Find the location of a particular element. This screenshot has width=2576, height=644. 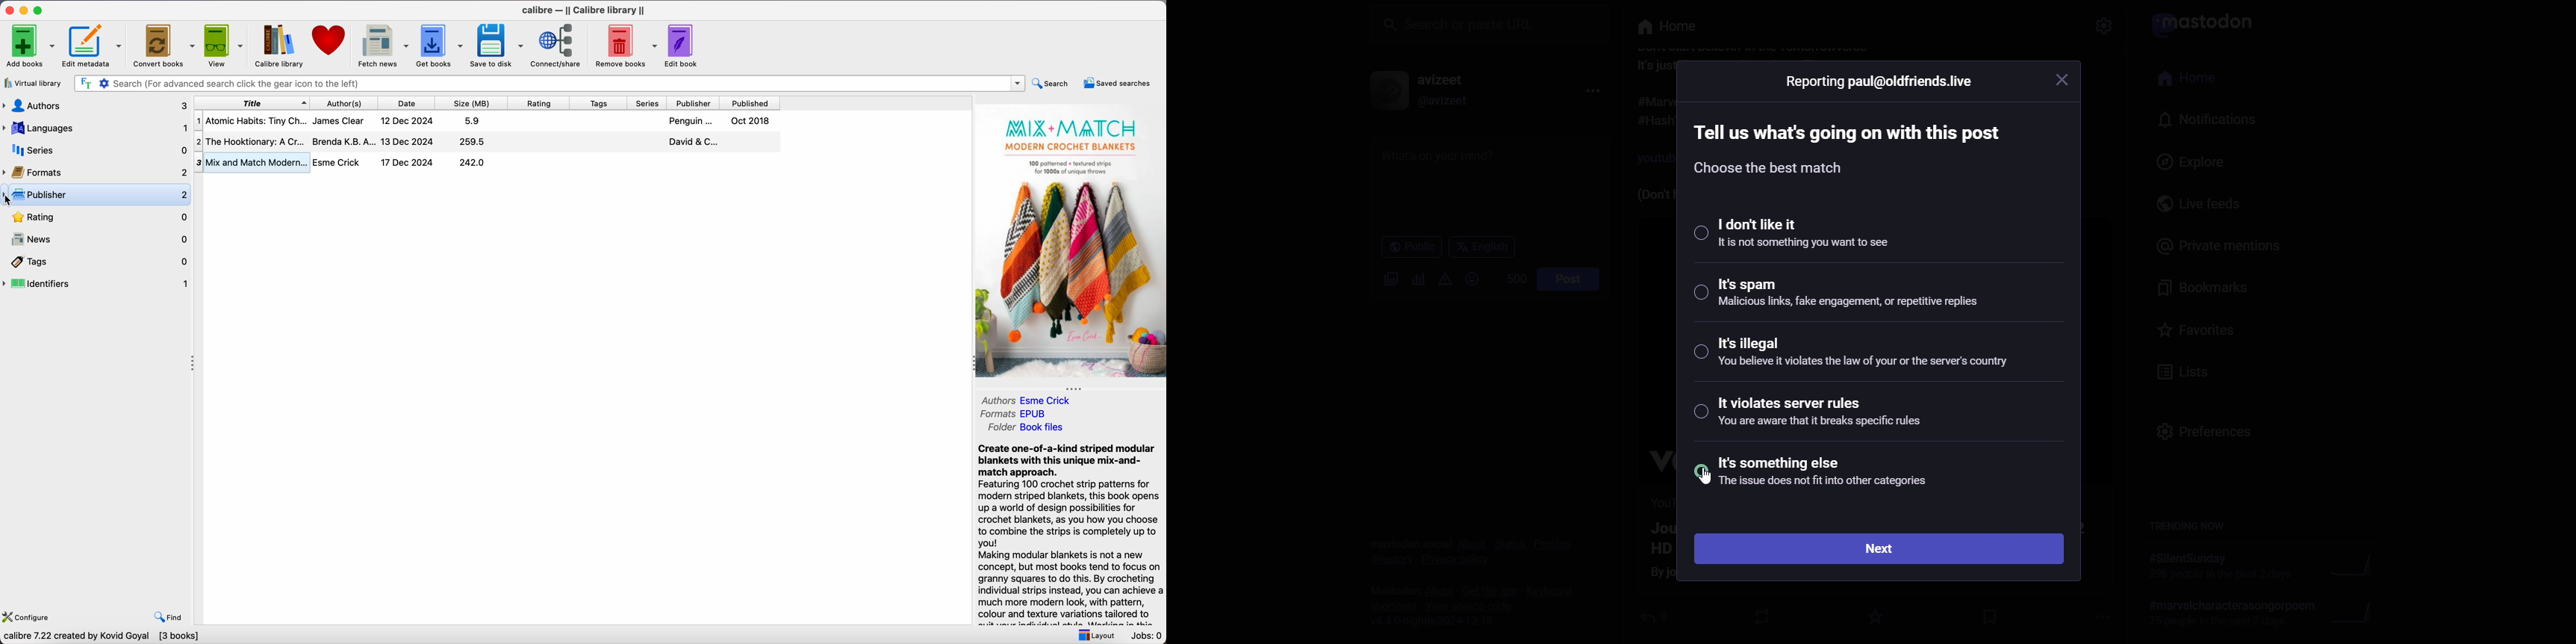

series is located at coordinates (650, 104).